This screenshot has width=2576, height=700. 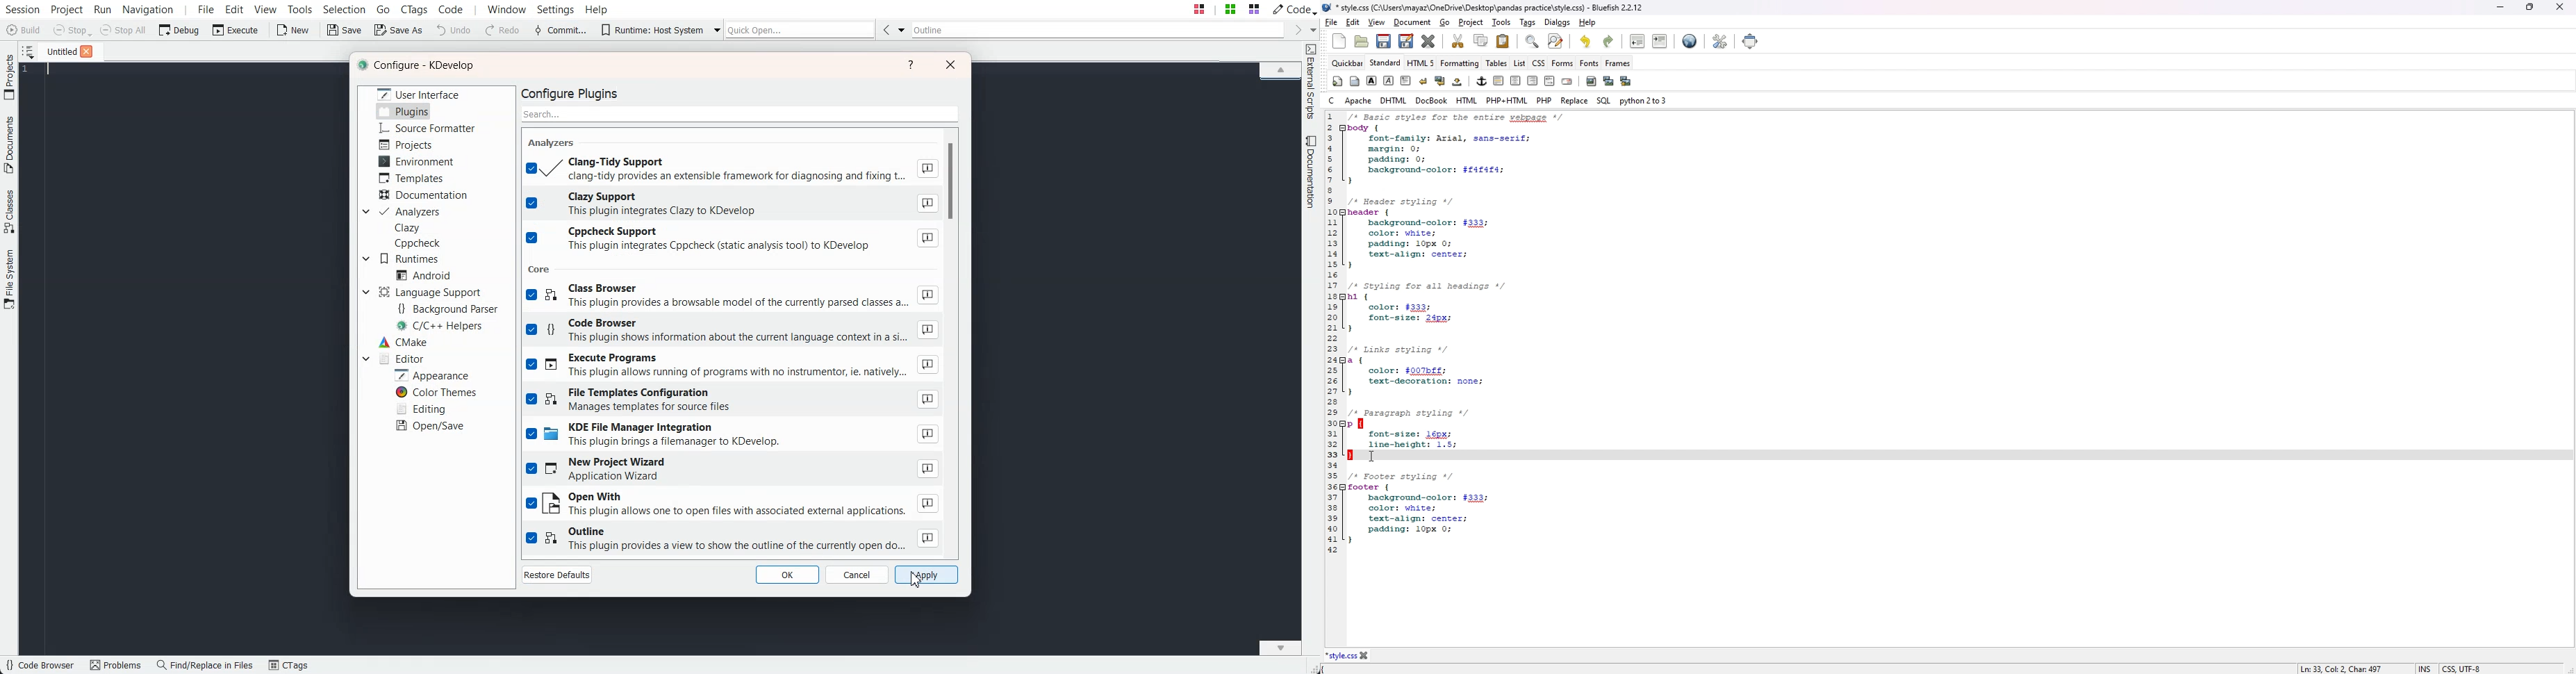 What do you see at coordinates (179, 29) in the screenshot?
I see `Debug` at bounding box center [179, 29].